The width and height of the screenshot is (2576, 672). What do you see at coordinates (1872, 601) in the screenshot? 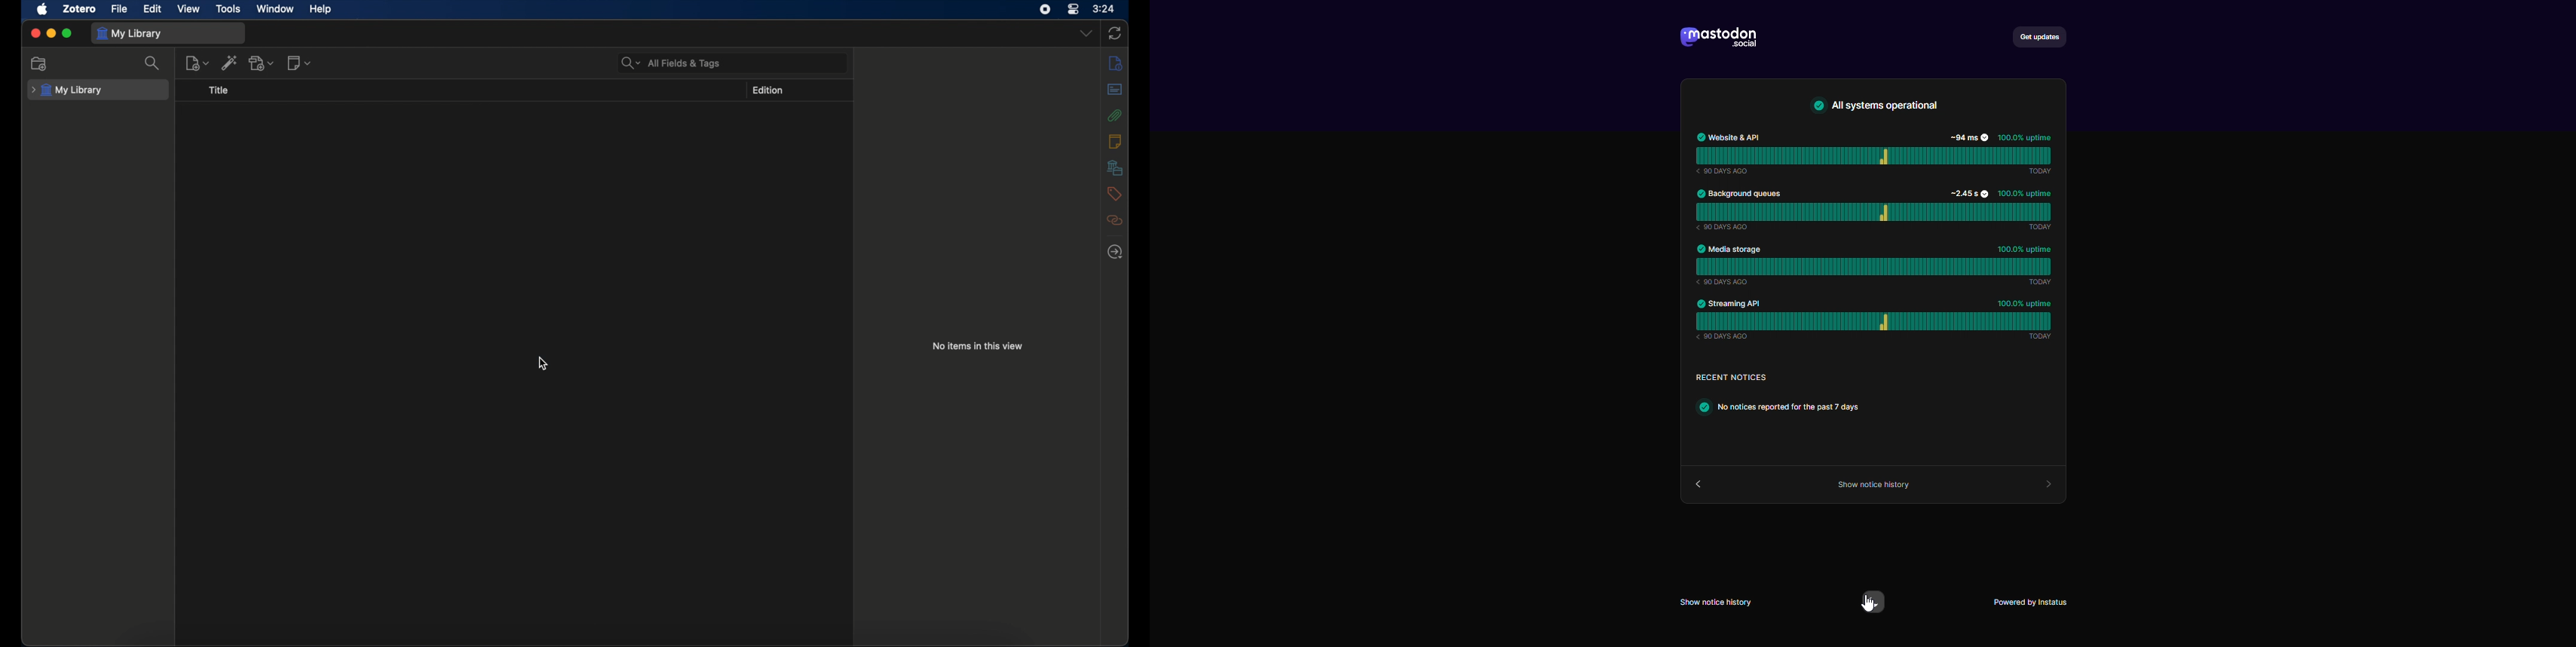
I see `switch to dark mode` at bounding box center [1872, 601].